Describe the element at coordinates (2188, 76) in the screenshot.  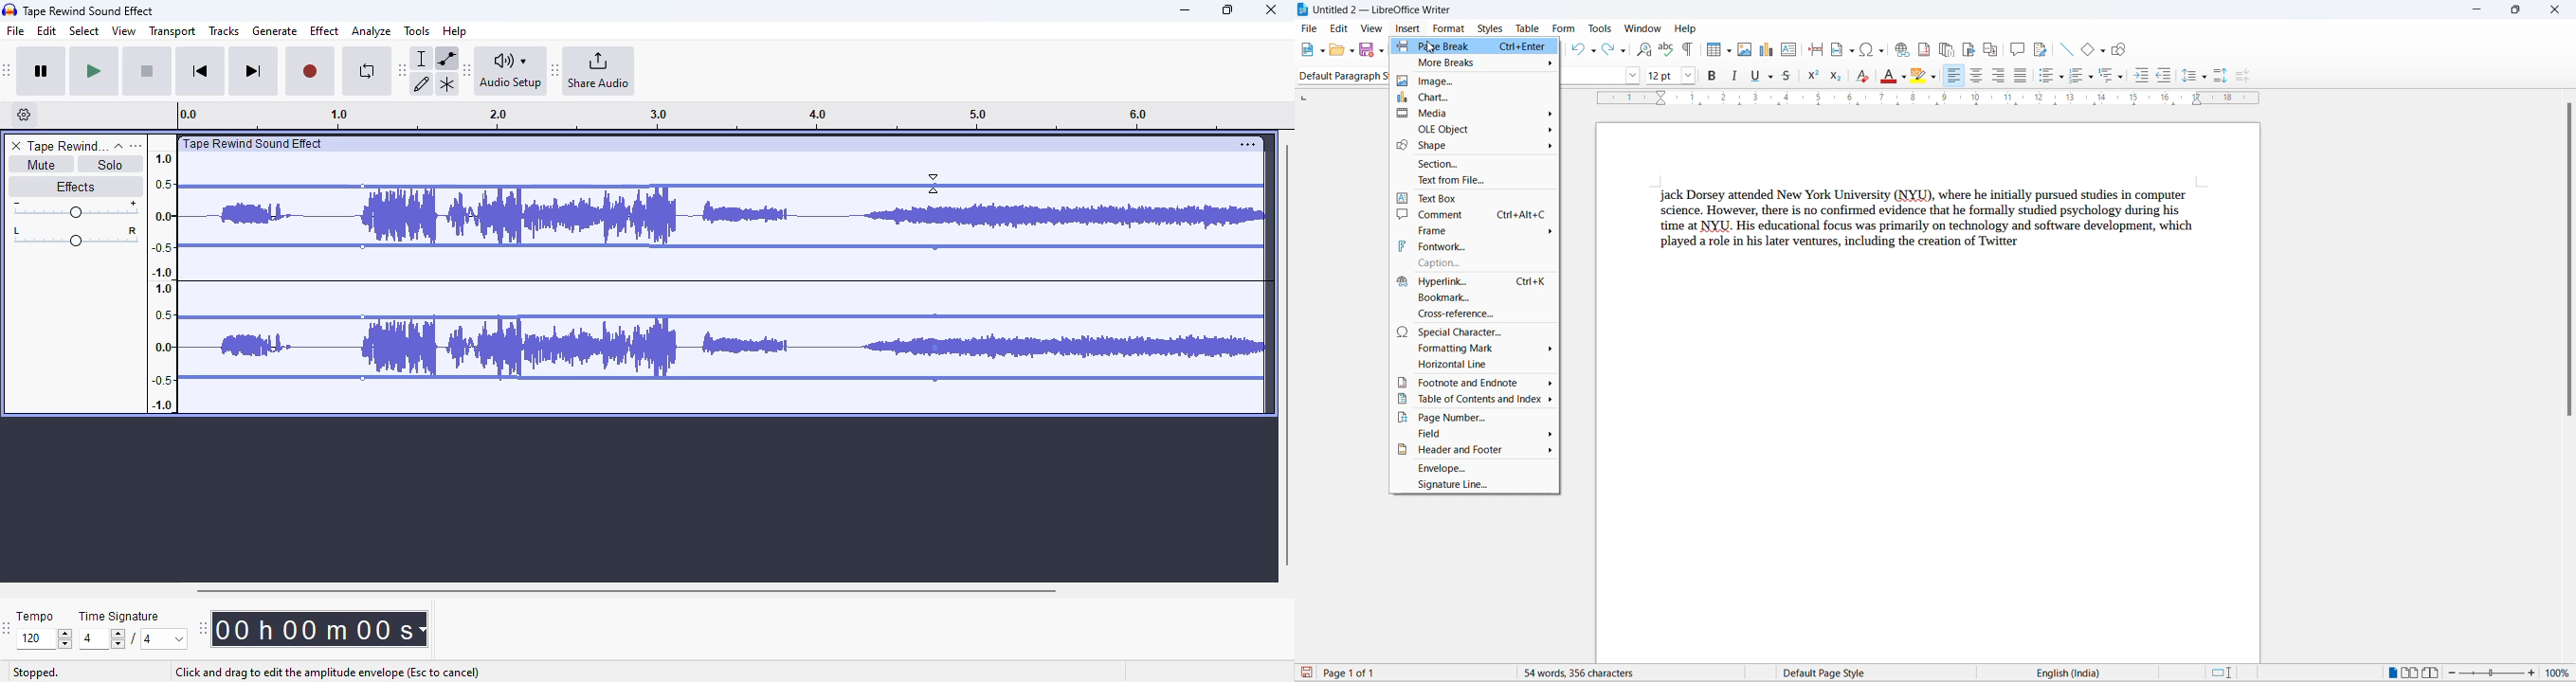
I see `line spacing` at that location.